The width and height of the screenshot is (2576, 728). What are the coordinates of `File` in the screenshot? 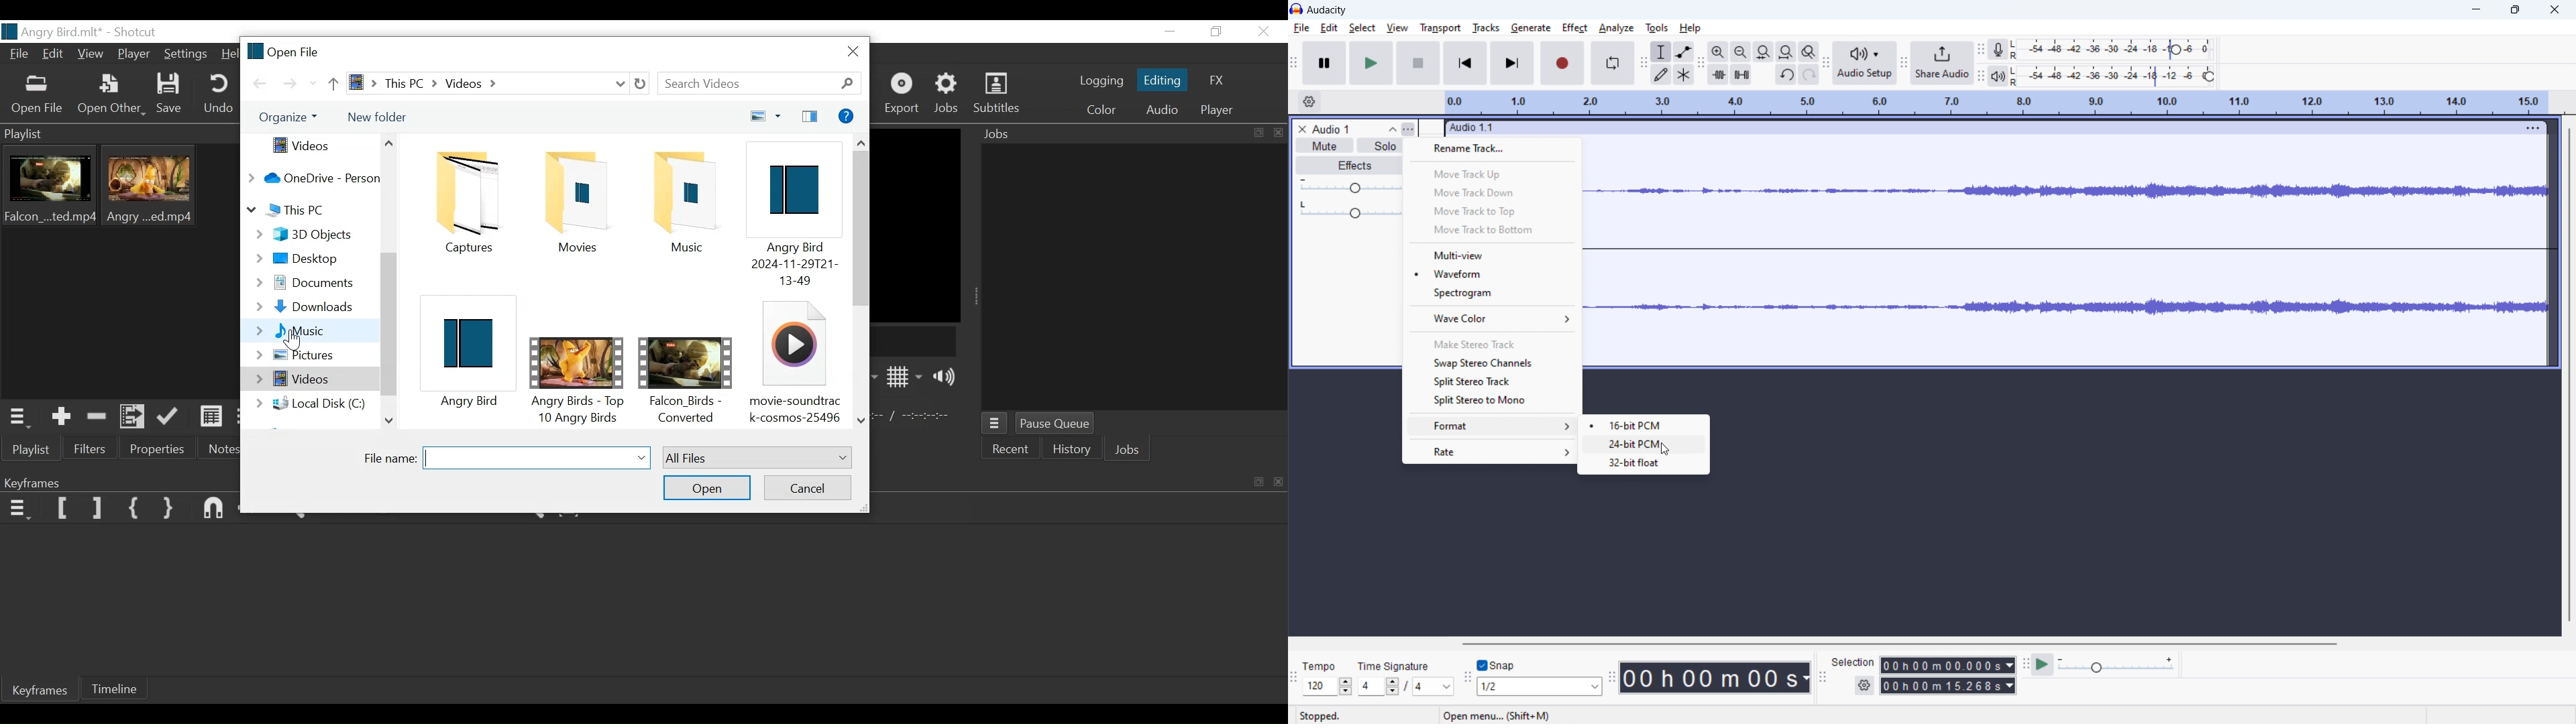 It's located at (686, 198).